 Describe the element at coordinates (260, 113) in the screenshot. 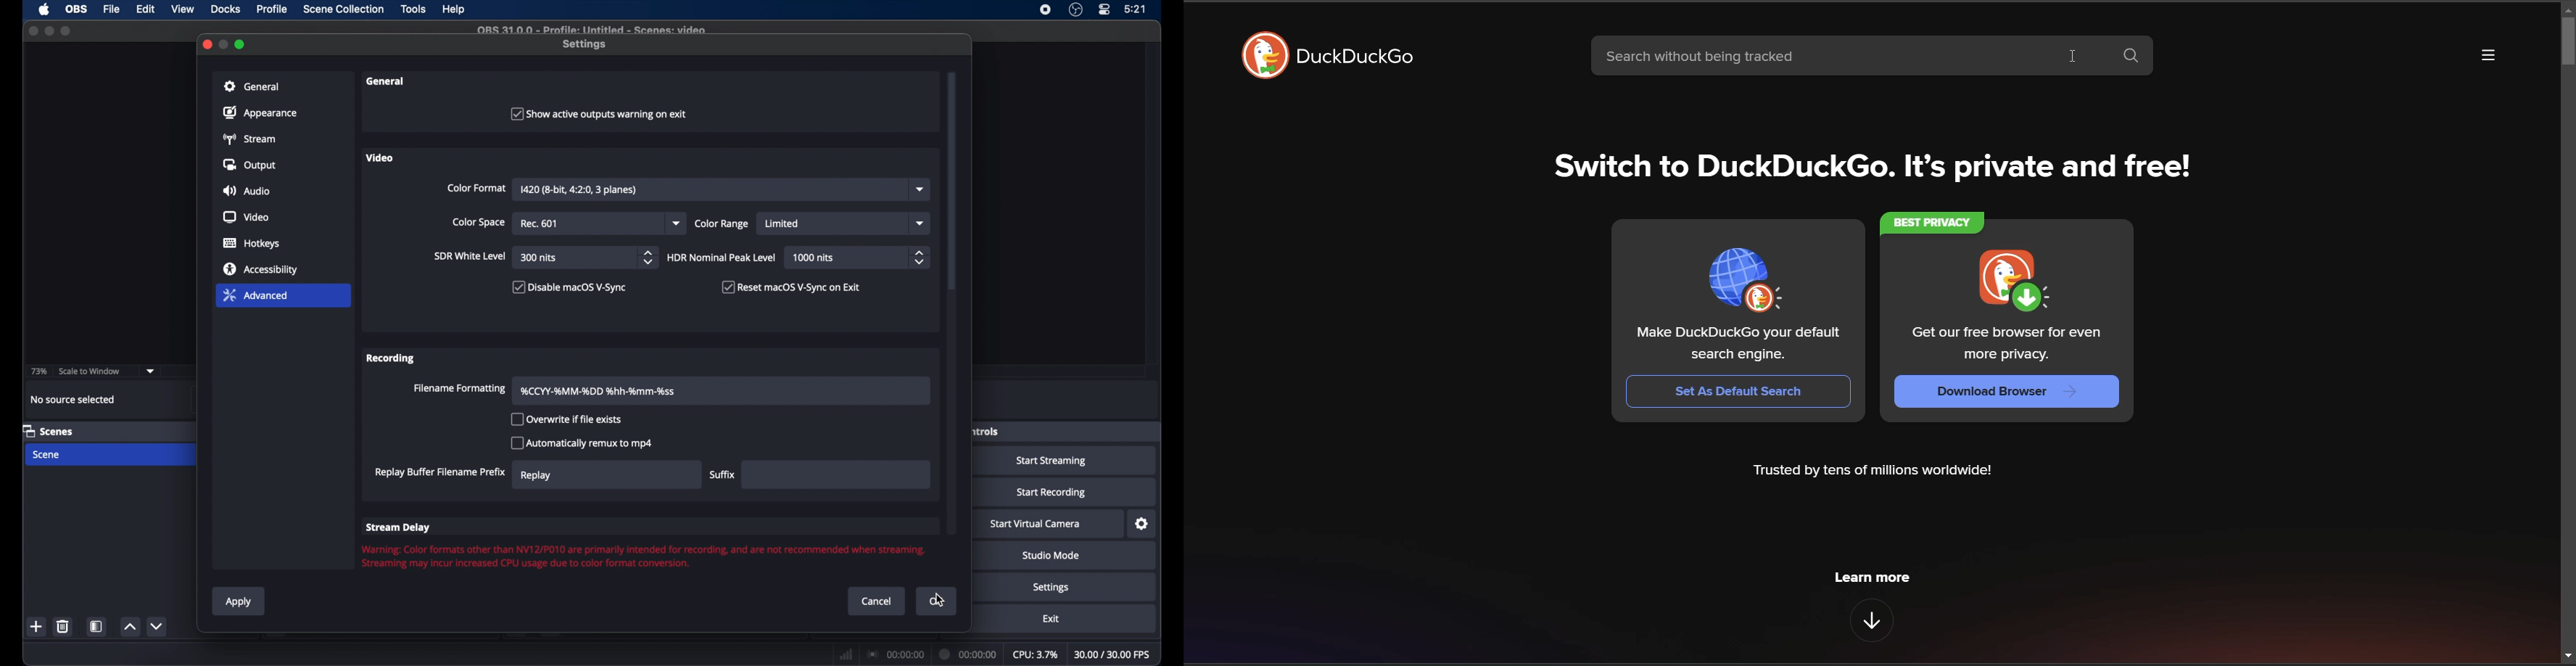

I see `appearance` at that location.